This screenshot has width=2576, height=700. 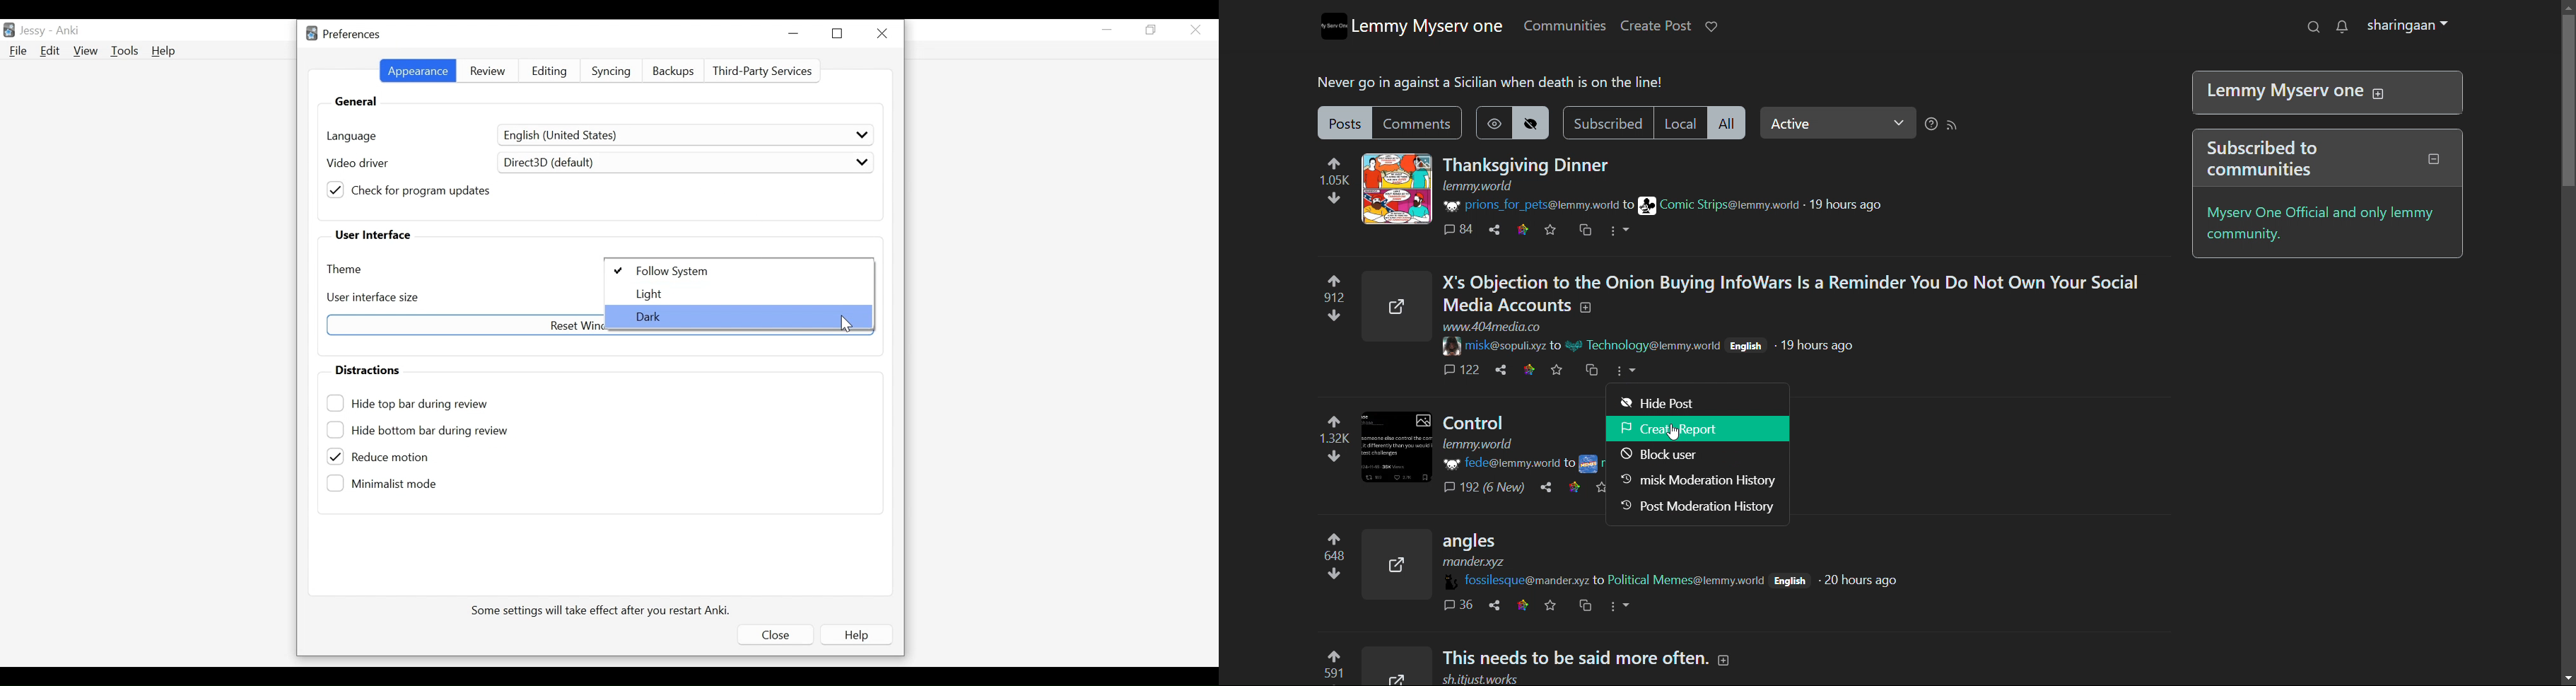 I want to click on misk moderation history, so click(x=1702, y=480).